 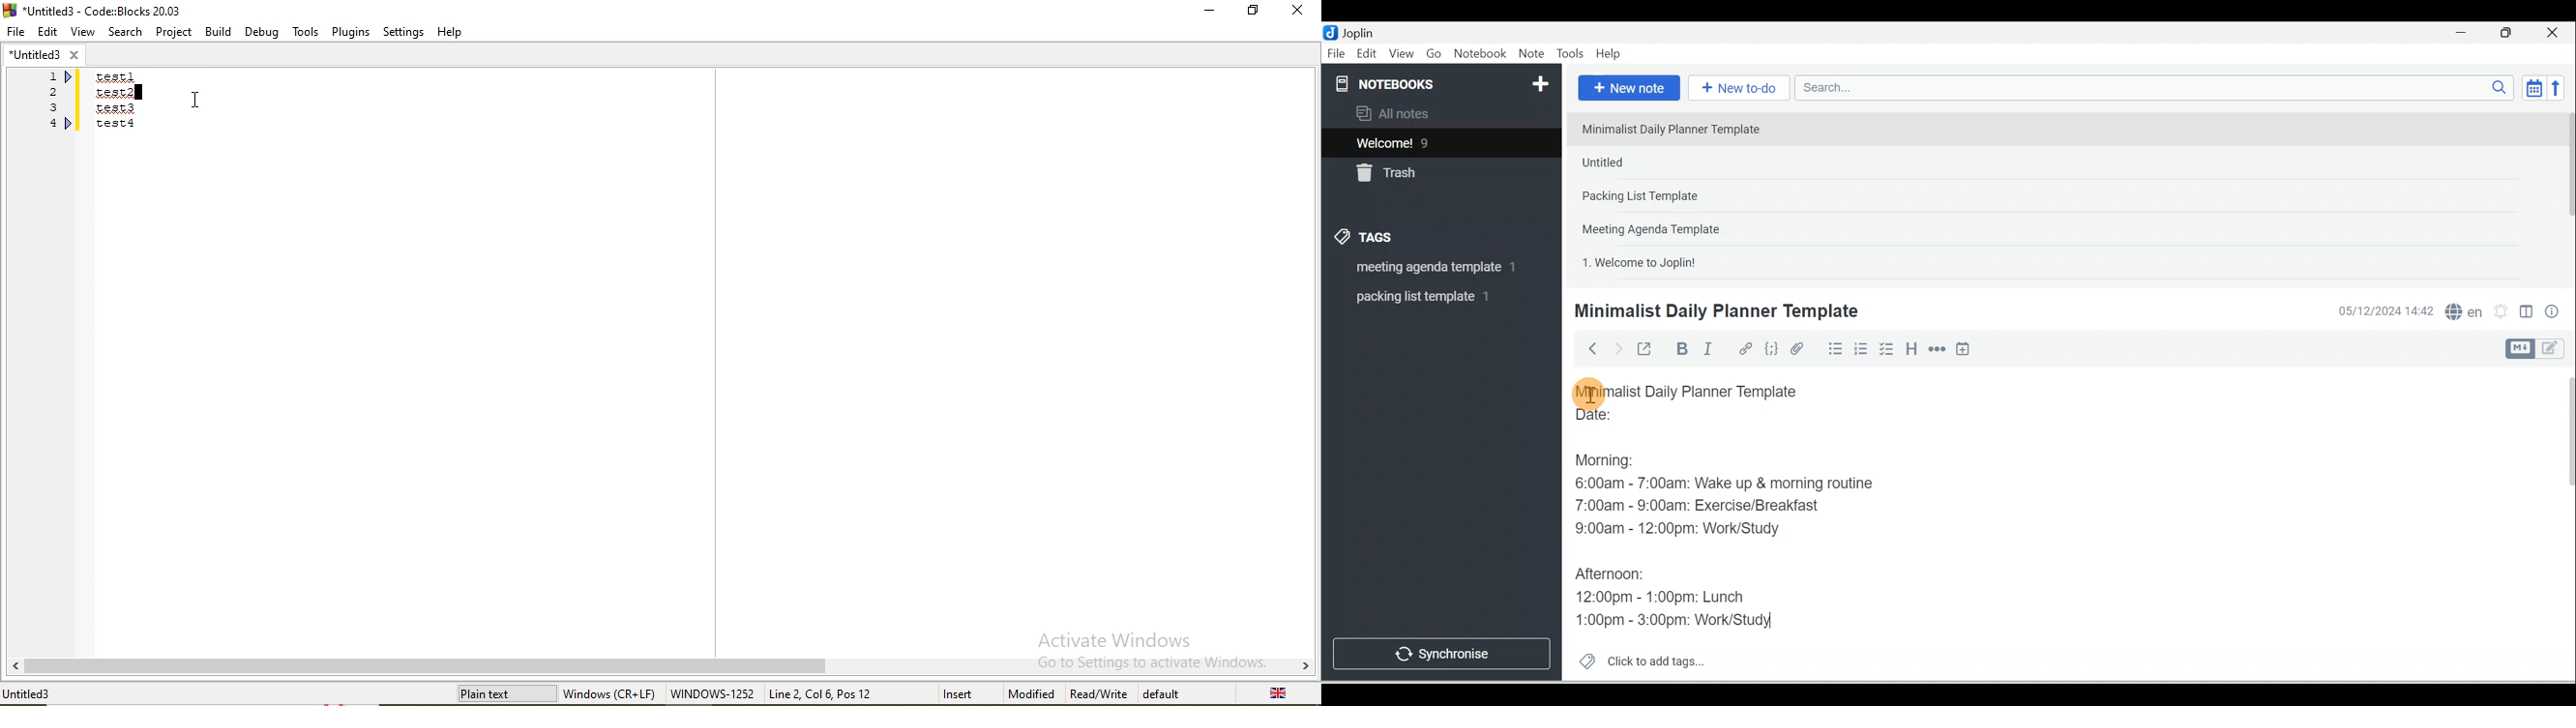 What do you see at coordinates (1801, 348) in the screenshot?
I see `Attach file` at bounding box center [1801, 348].